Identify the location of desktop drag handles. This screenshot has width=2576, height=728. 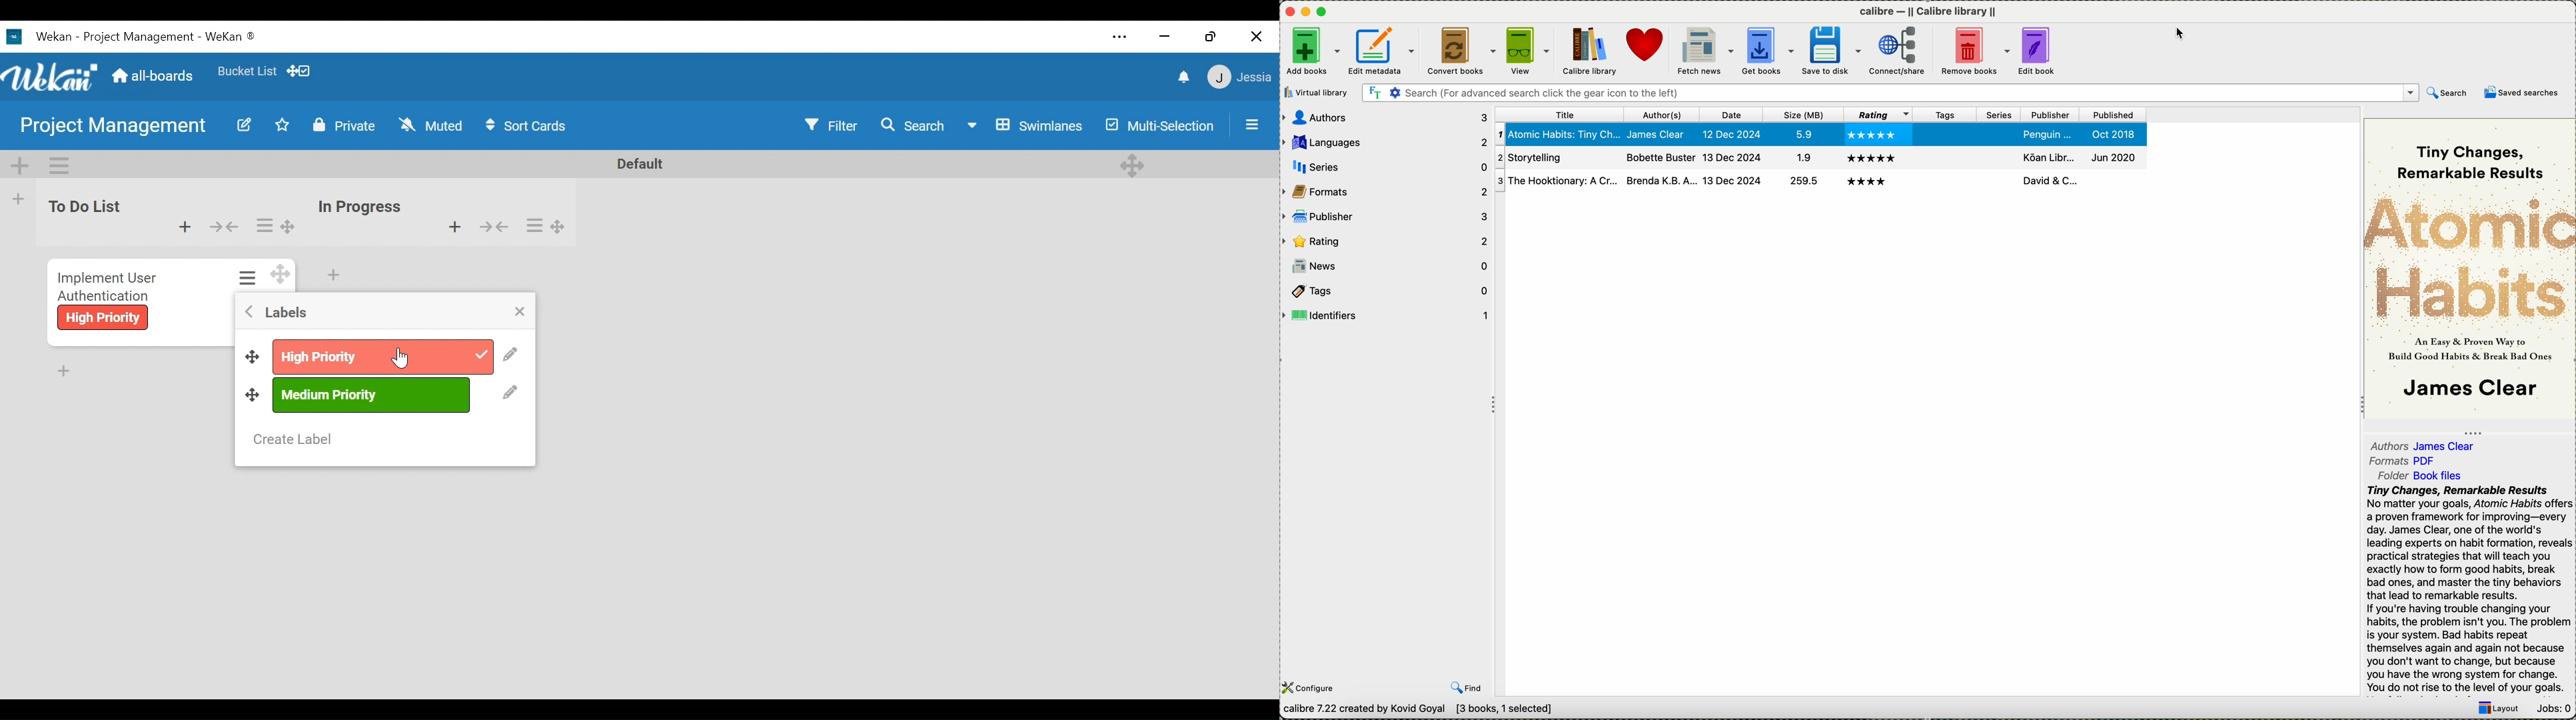
(560, 226).